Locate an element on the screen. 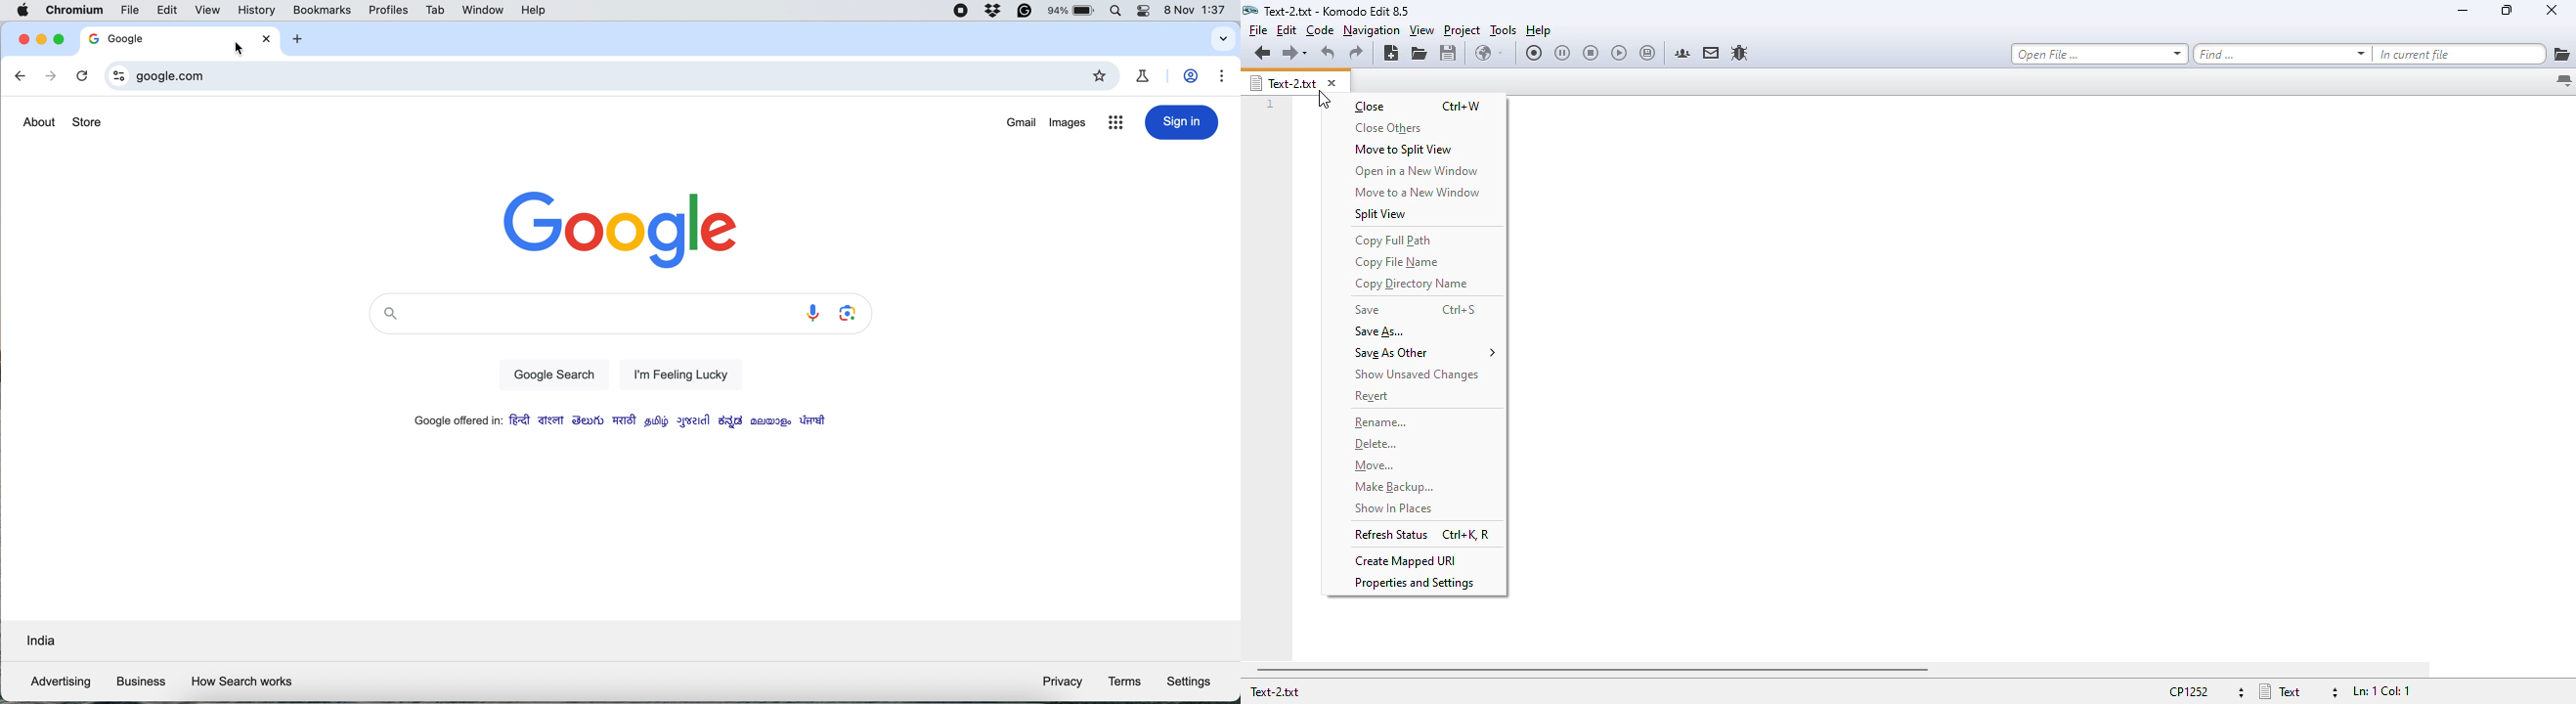 The height and width of the screenshot is (728, 2576). website address is located at coordinates (600, 76).